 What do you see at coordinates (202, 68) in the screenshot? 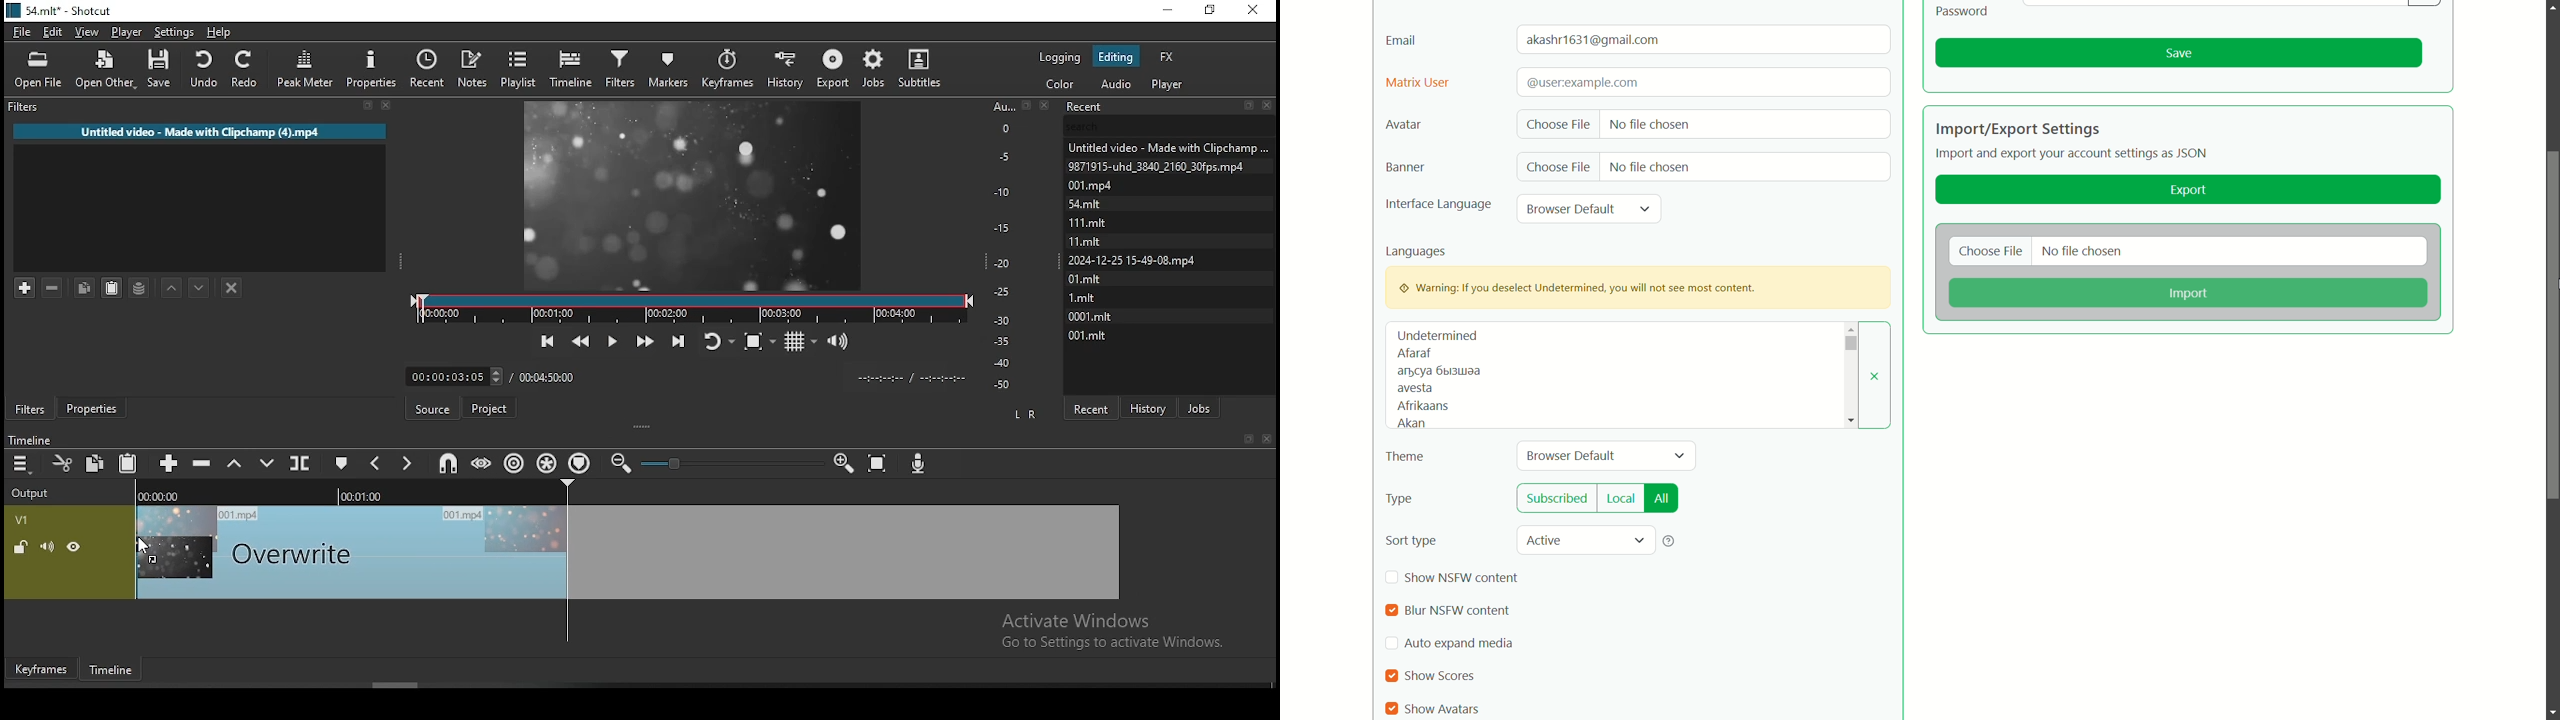
I see `undo` at bounding box center [202, 68].